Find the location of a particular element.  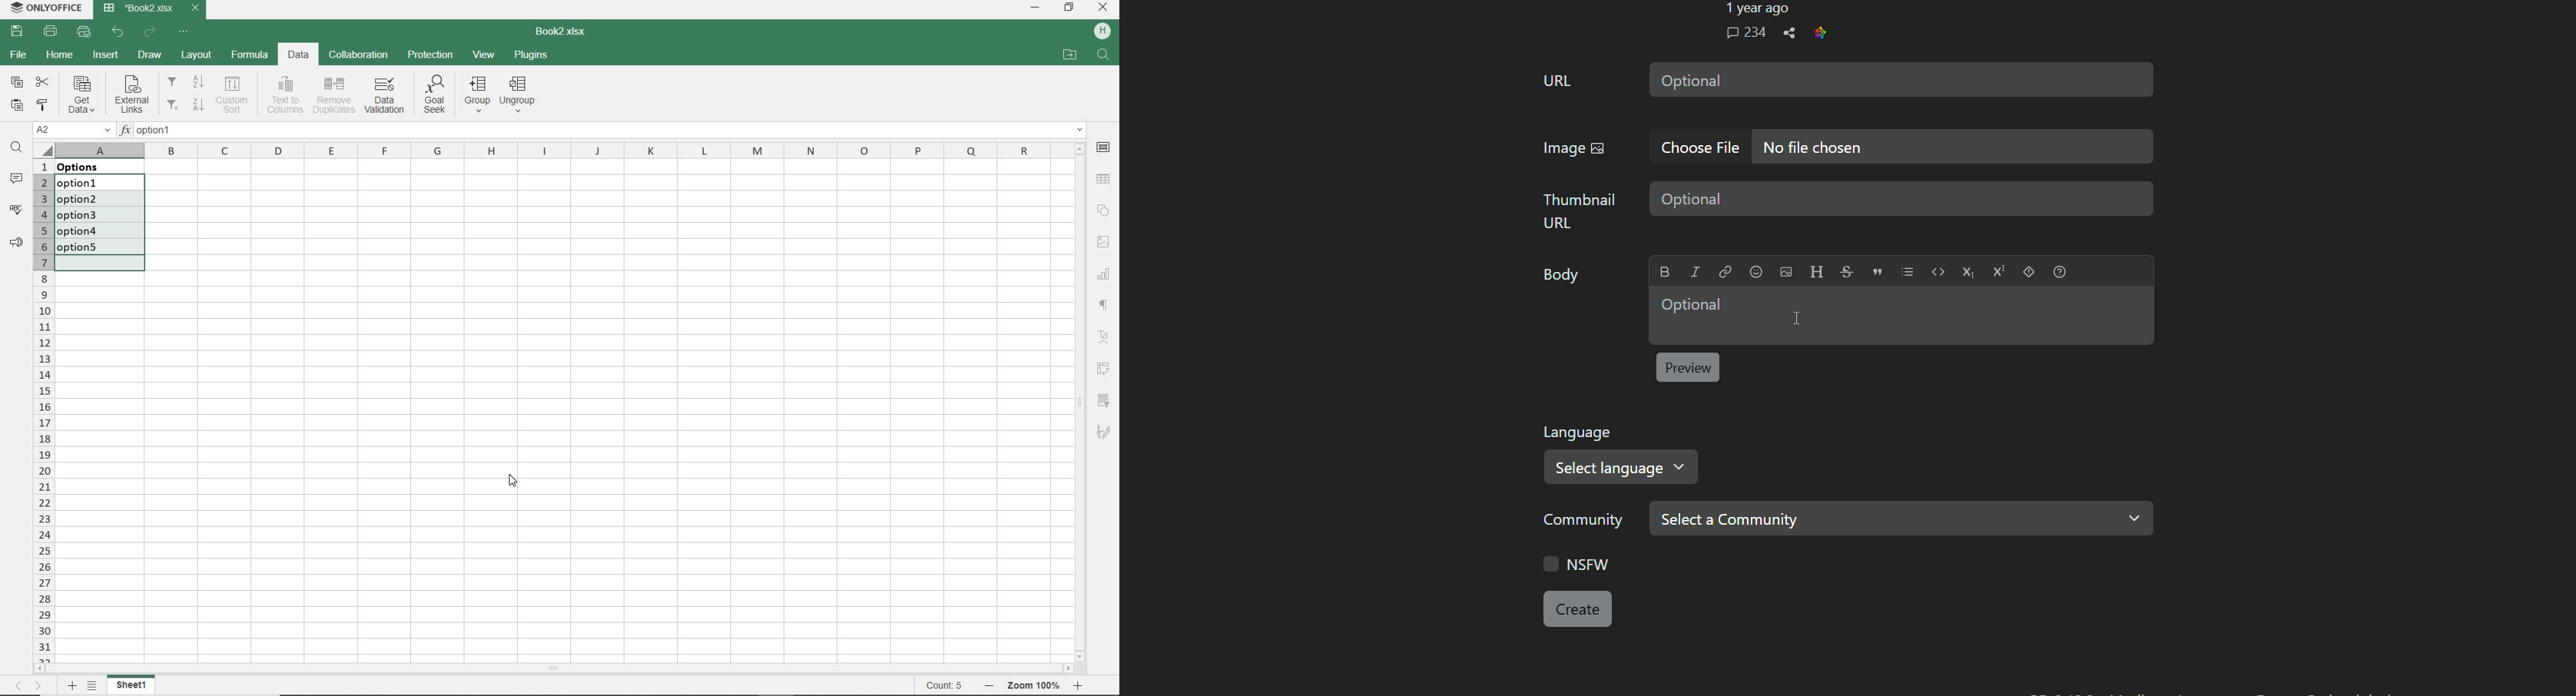

Zoom in is located at coordinates (1081, 687).